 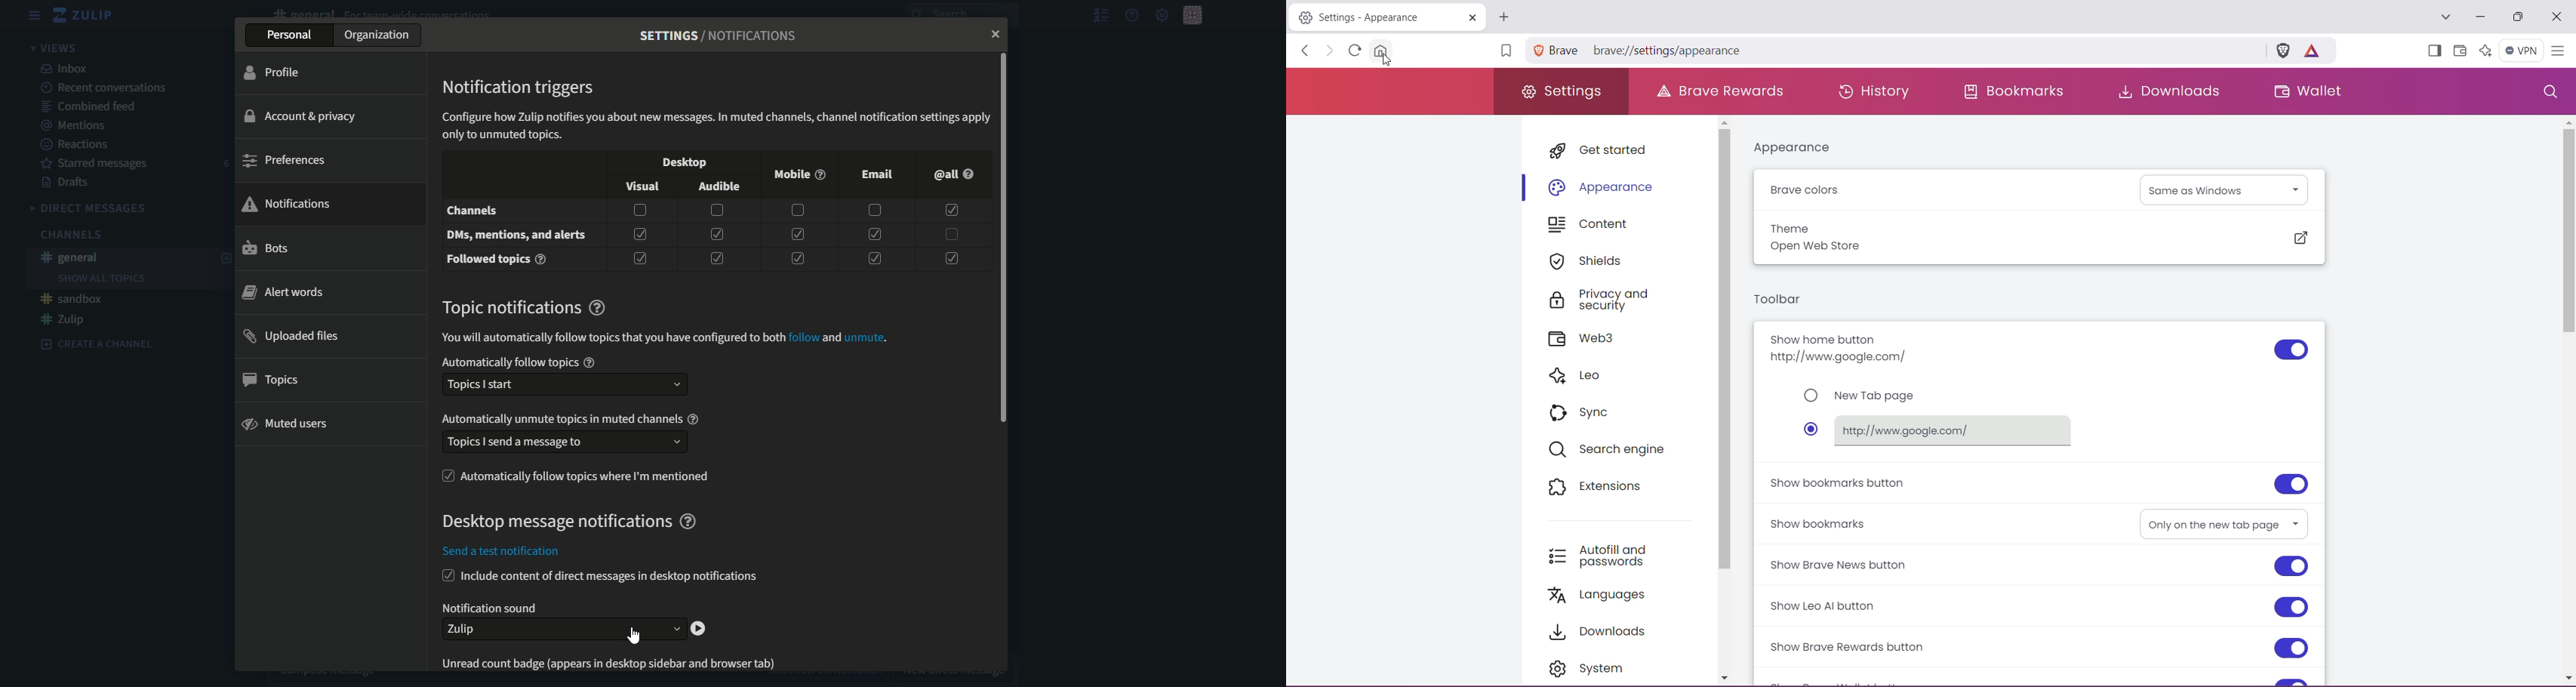 What do you see at coordinates (288, 424) in the screenshot?
I see `muted users` at bounding box center [288, 424].